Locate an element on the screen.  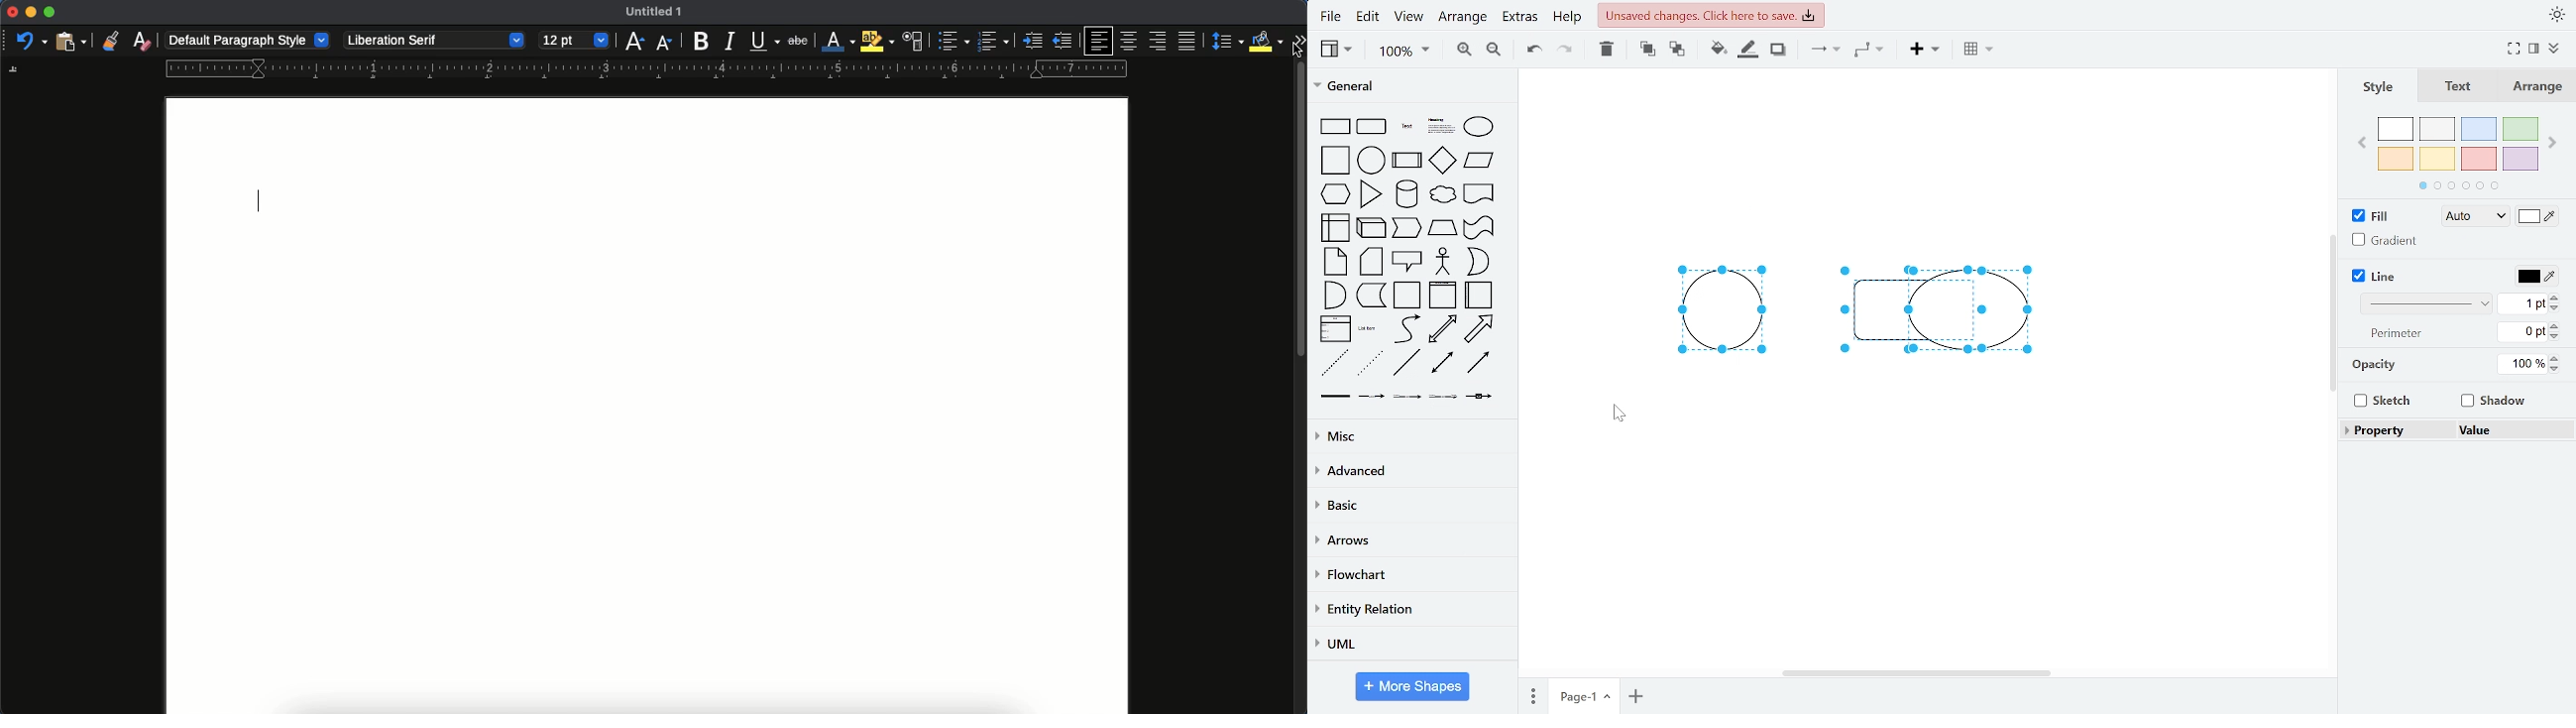
undo is located at coordinates (30, 42).